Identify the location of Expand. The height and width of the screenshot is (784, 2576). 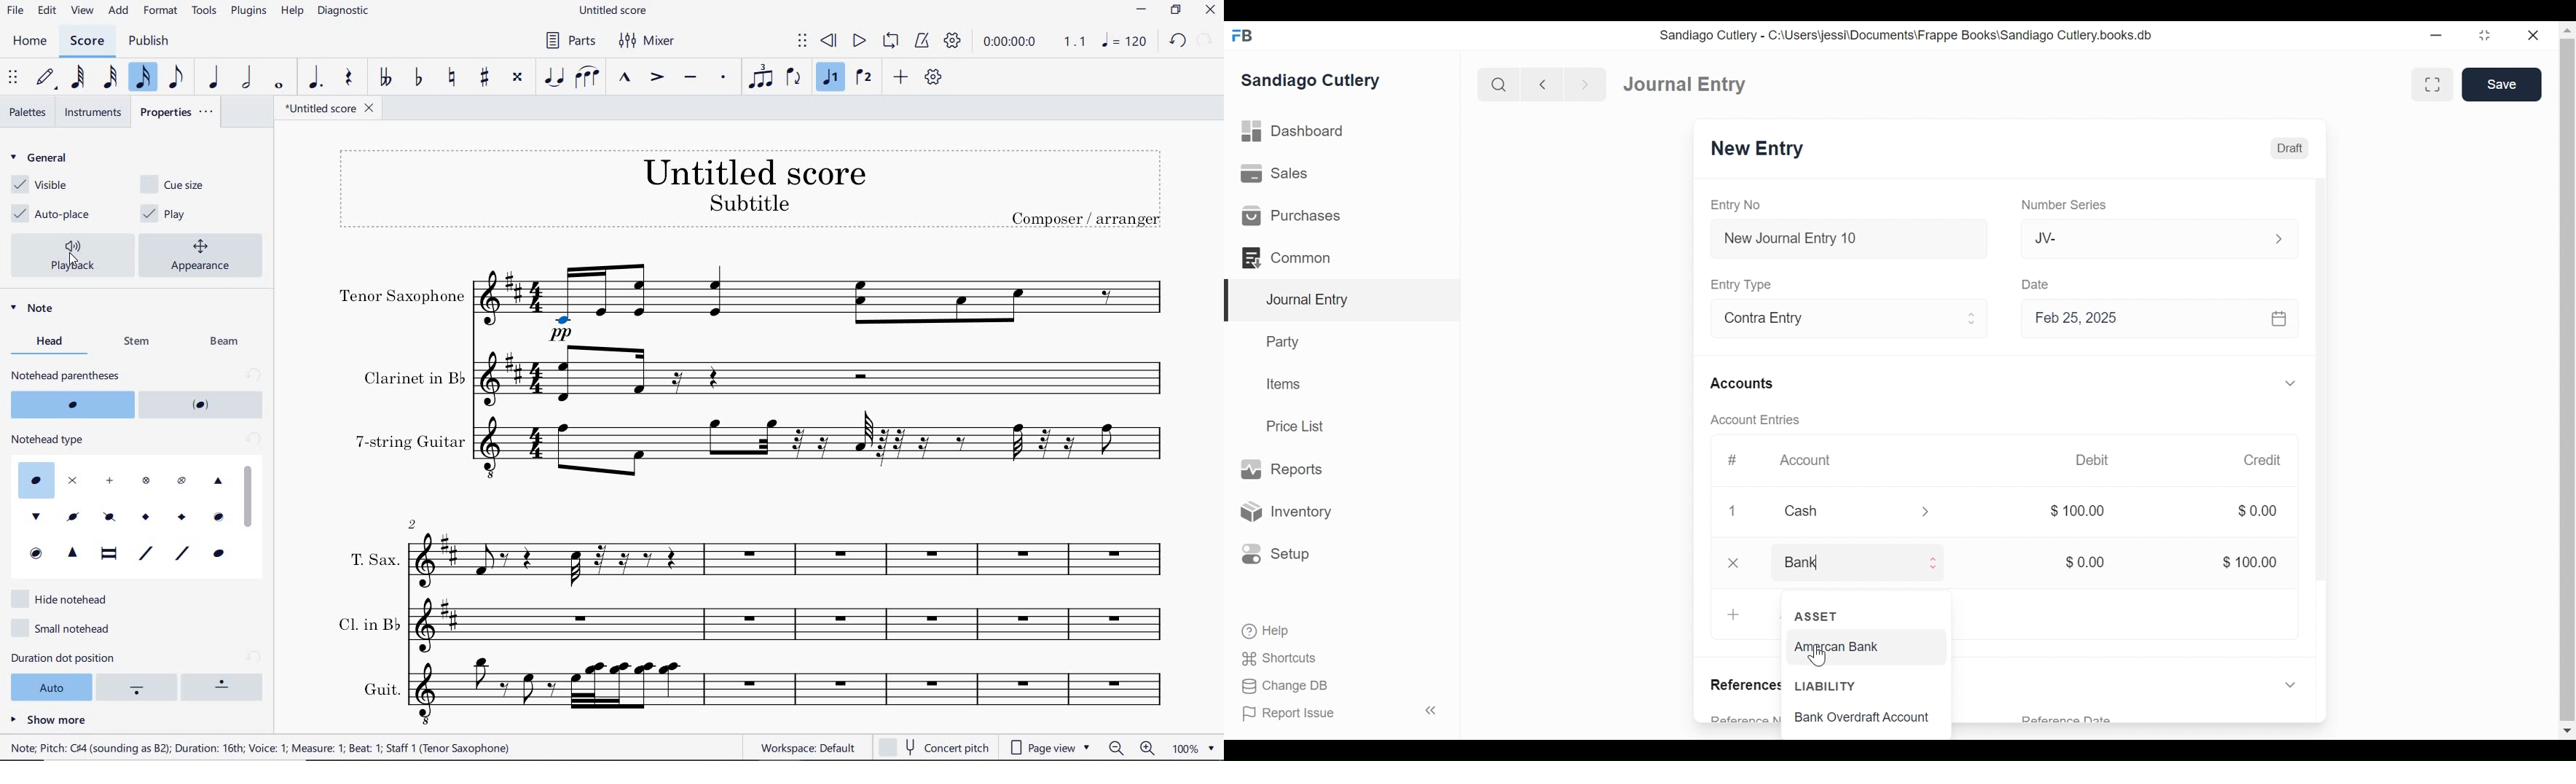
(2291, 383).